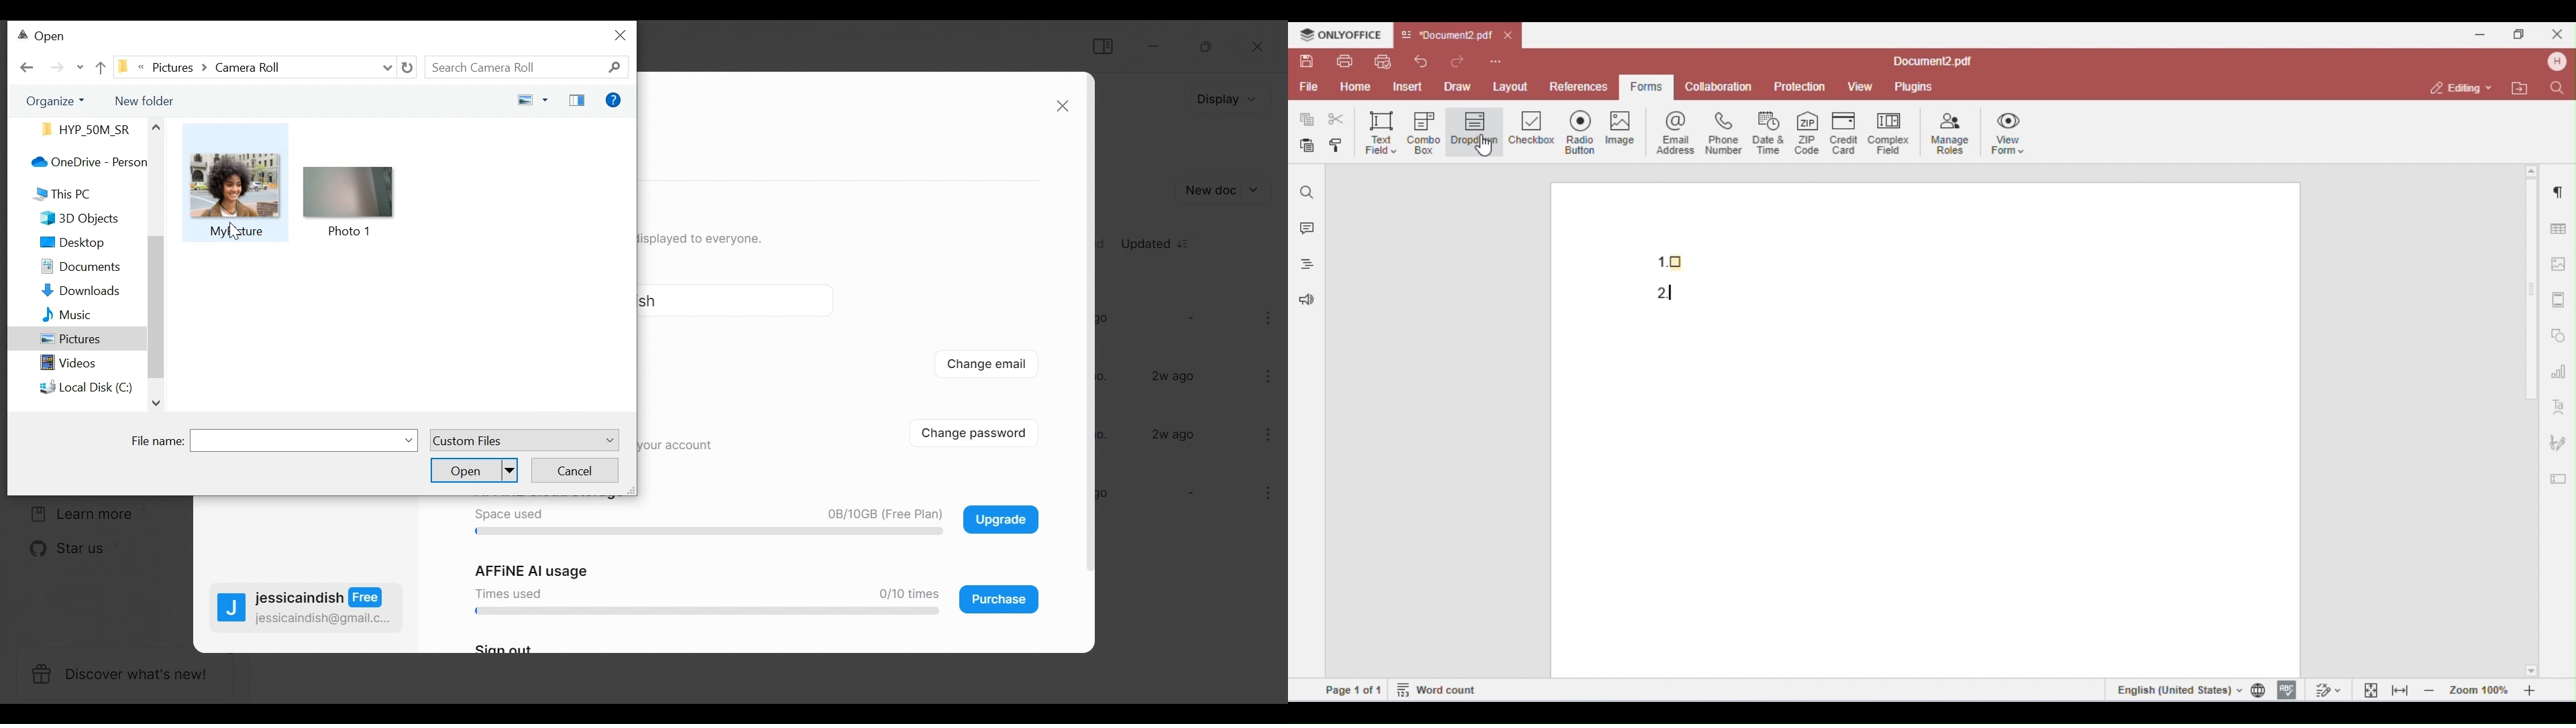 The height and width of the screenshot is (728, 2576). Describe the element at coordinates (1157, 242) in the screenshot. I see `Updated` at that location.